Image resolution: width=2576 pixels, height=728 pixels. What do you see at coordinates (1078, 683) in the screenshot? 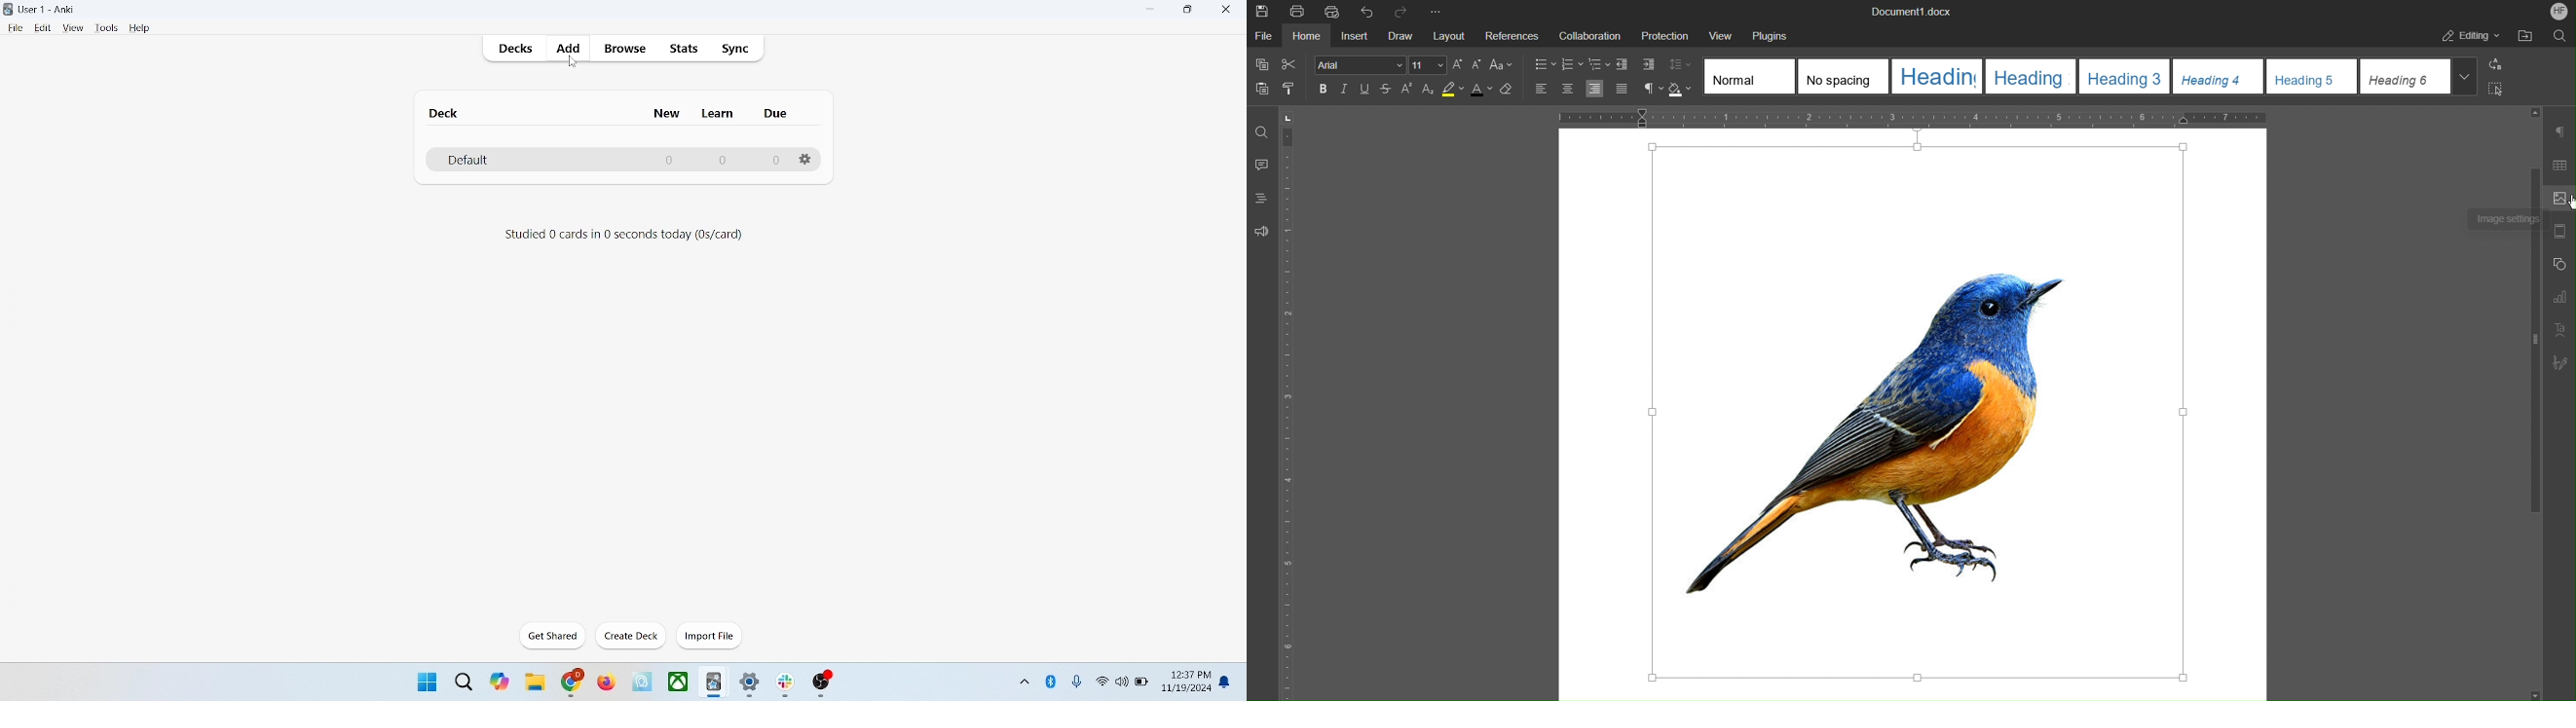
I see `microphone` at bounding box center [1078, 683].